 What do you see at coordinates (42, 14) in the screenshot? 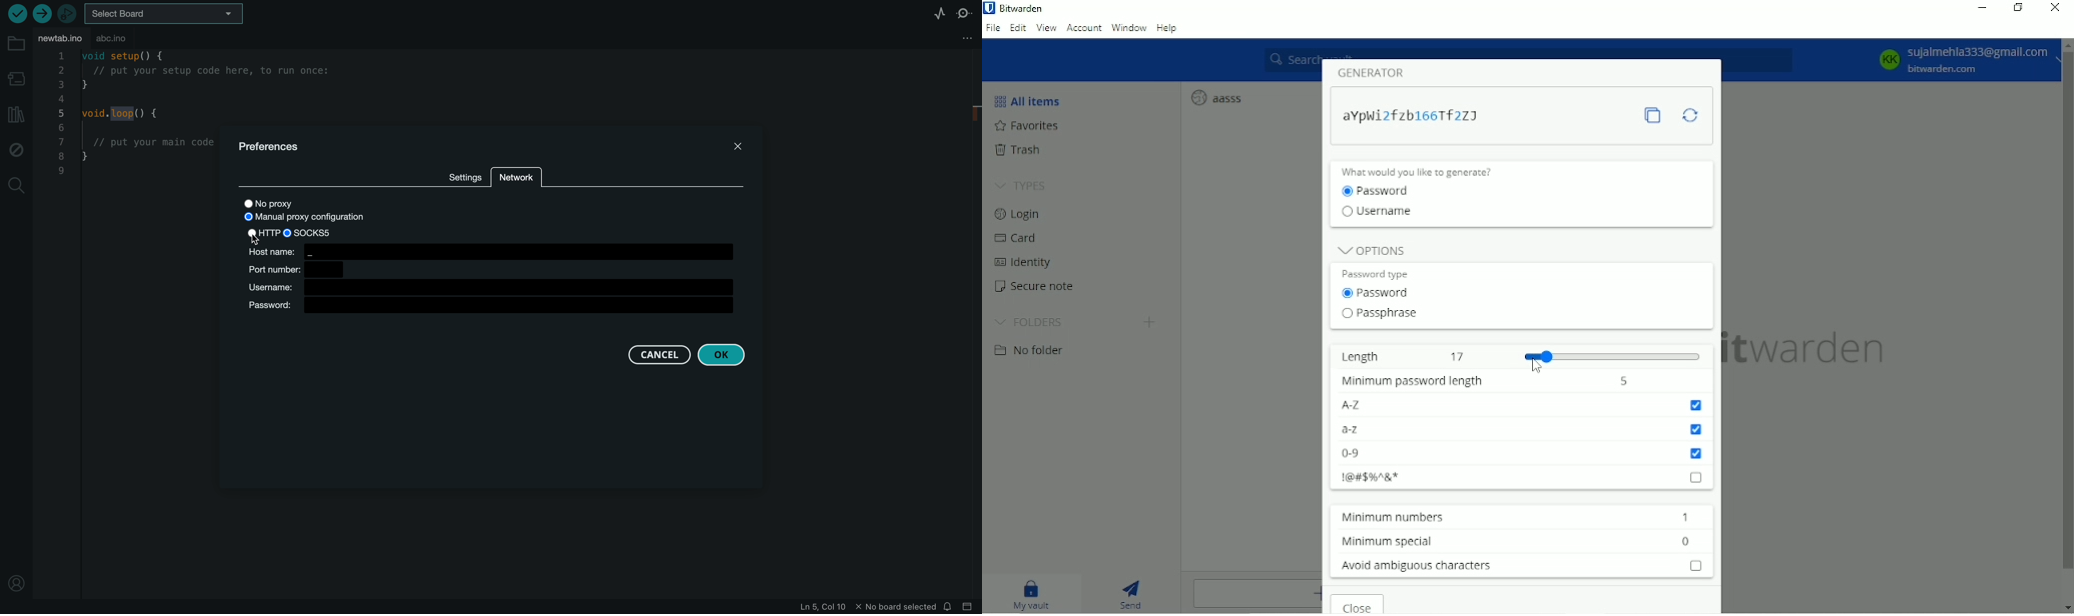
I see `upload` at bounding box center [42, 14].